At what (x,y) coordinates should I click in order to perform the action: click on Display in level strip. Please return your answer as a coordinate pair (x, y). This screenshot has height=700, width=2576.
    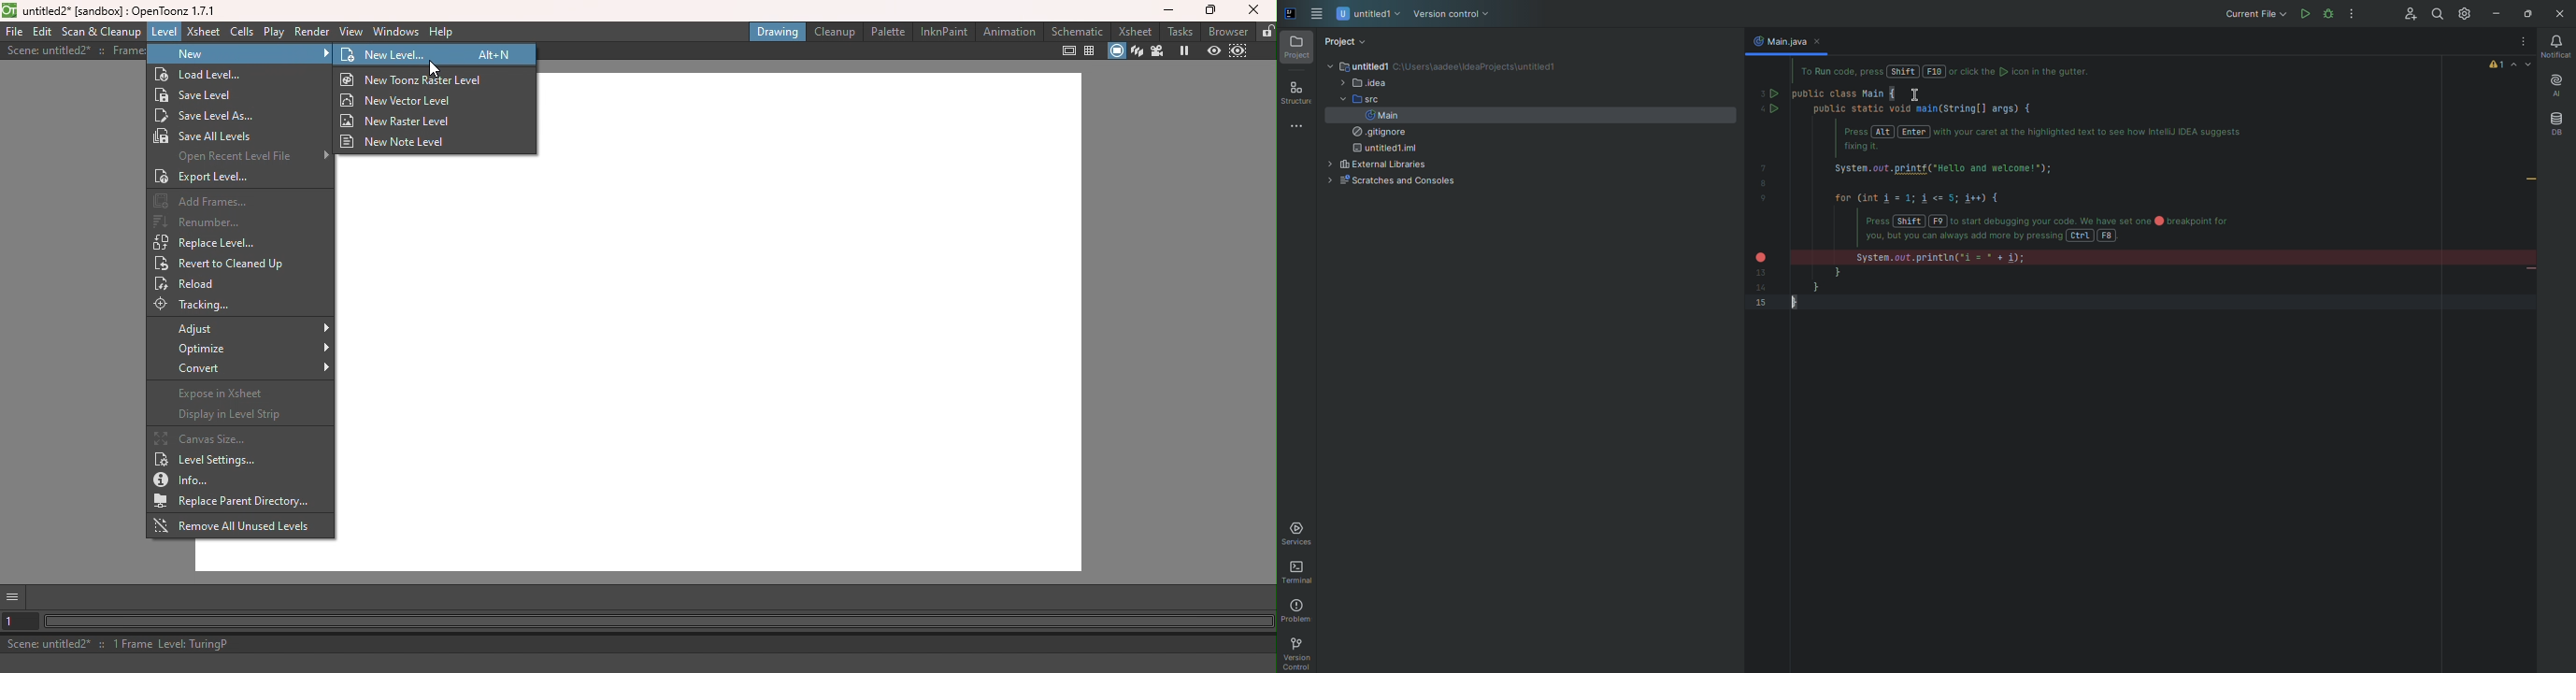
    Looking at the image, I should click on (230, 415).